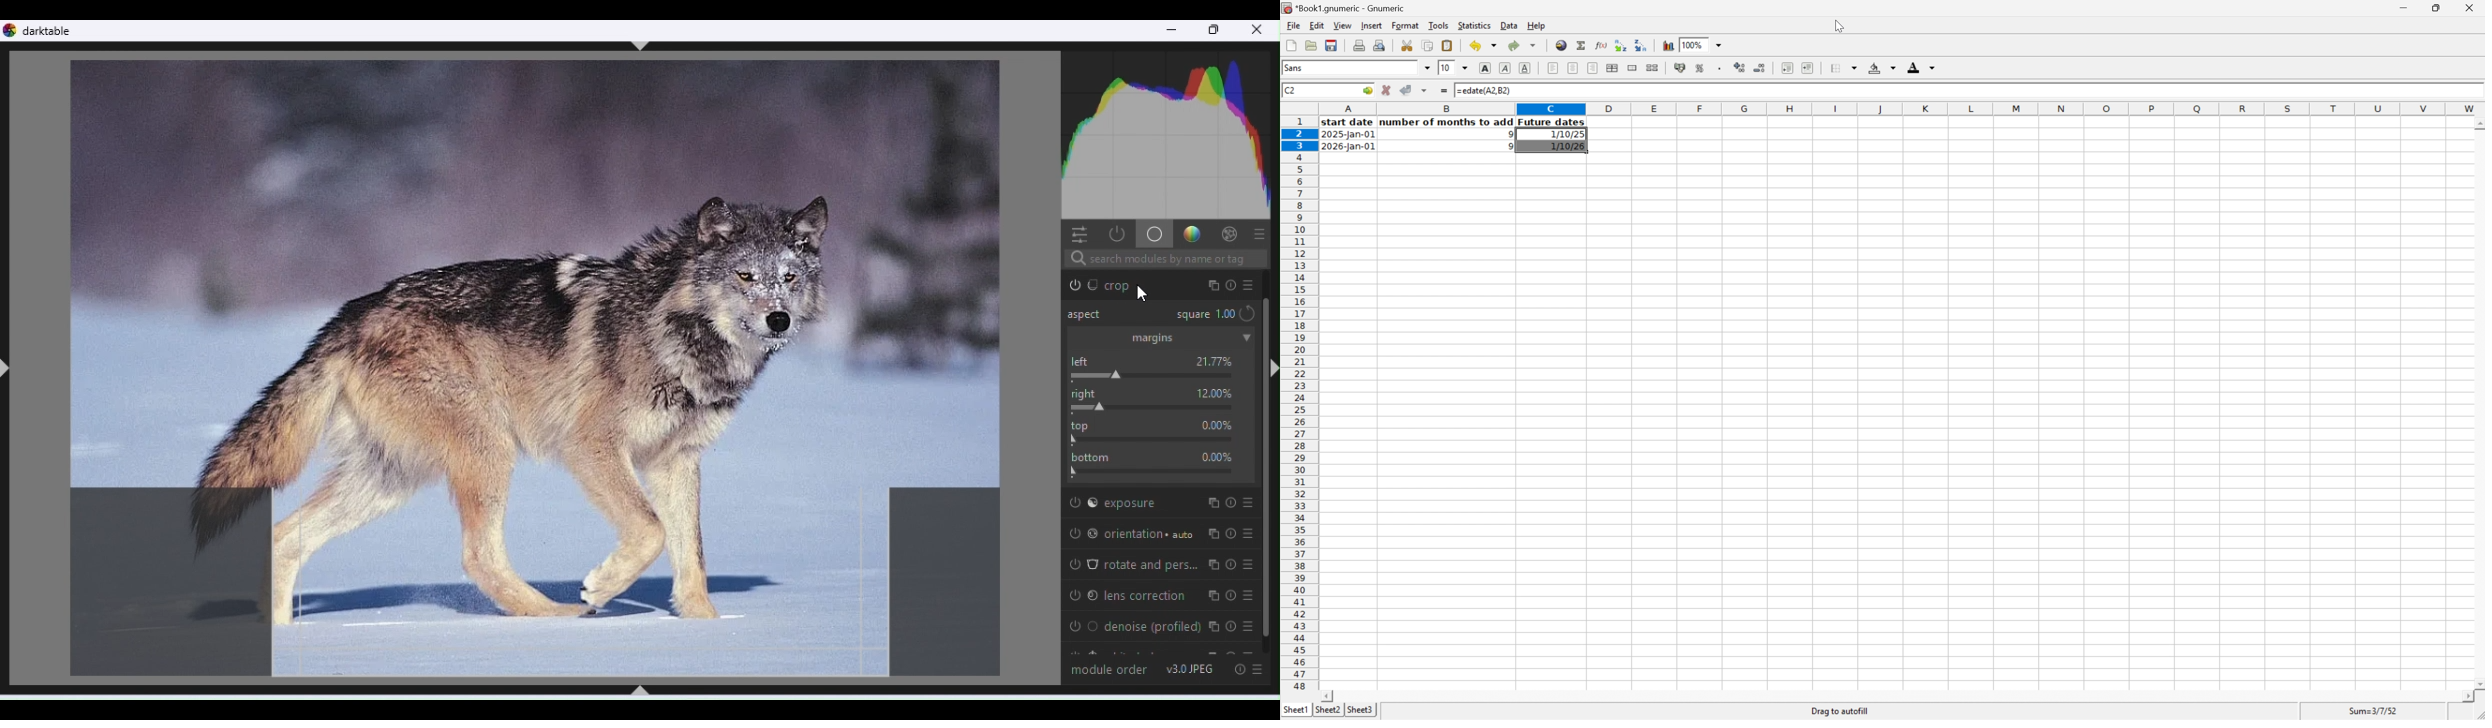 The width and height of the screenshot is (2492, 728). Describe the element at coordinates (1562, 45) in the screenshot. I see `Insert a hyperlink` at that location.